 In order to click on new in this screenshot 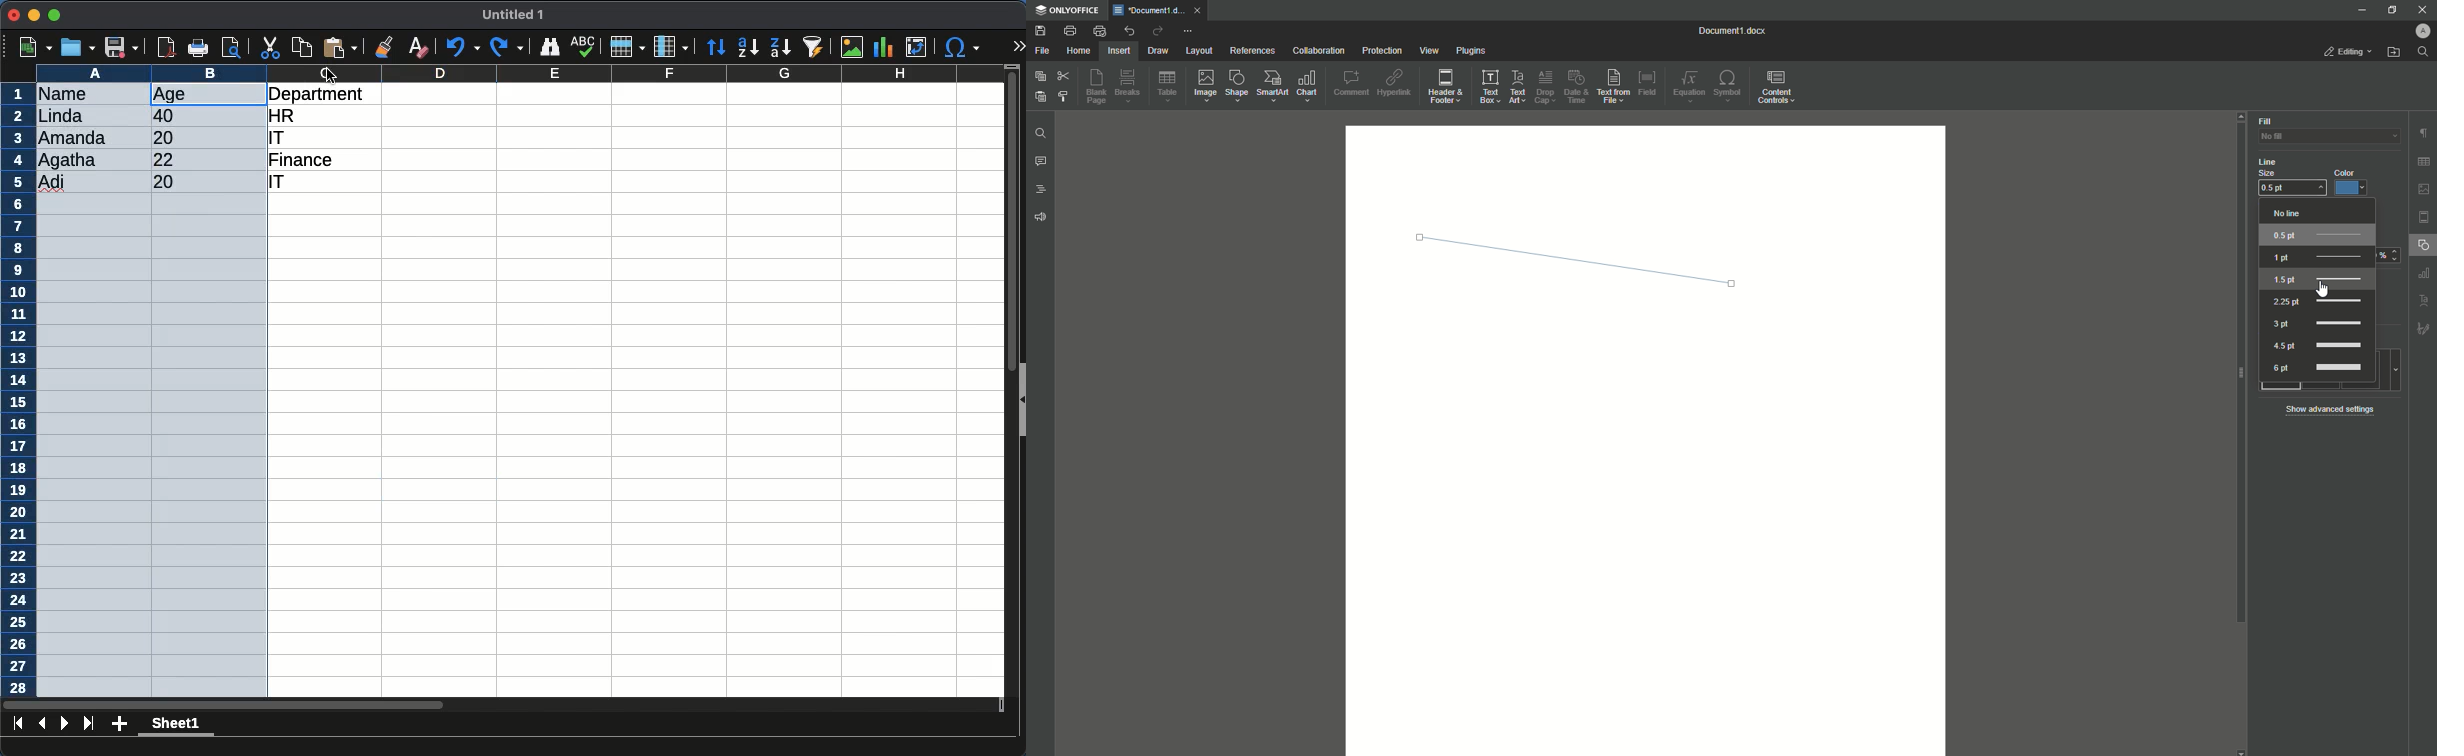, I will do `click(34, 47)`.